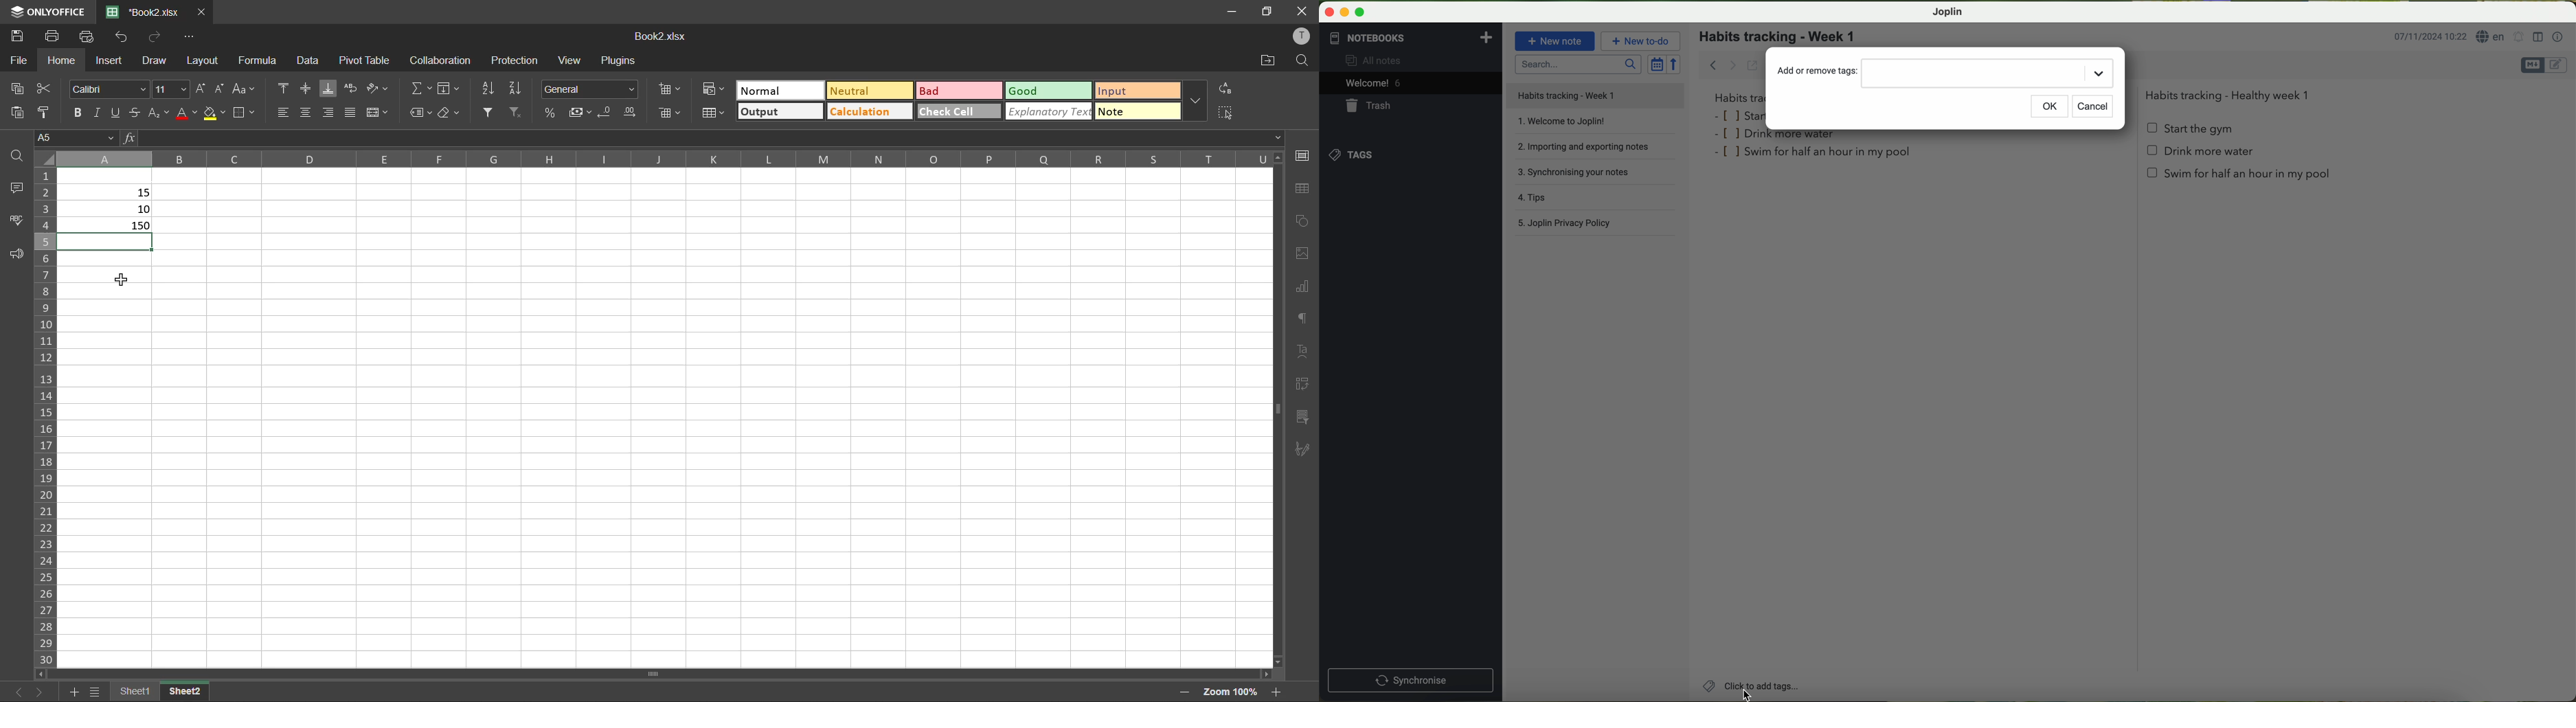 The height and width of the screenshot is (728, 2576). I want to click on pivot table, so click(1304, 385).